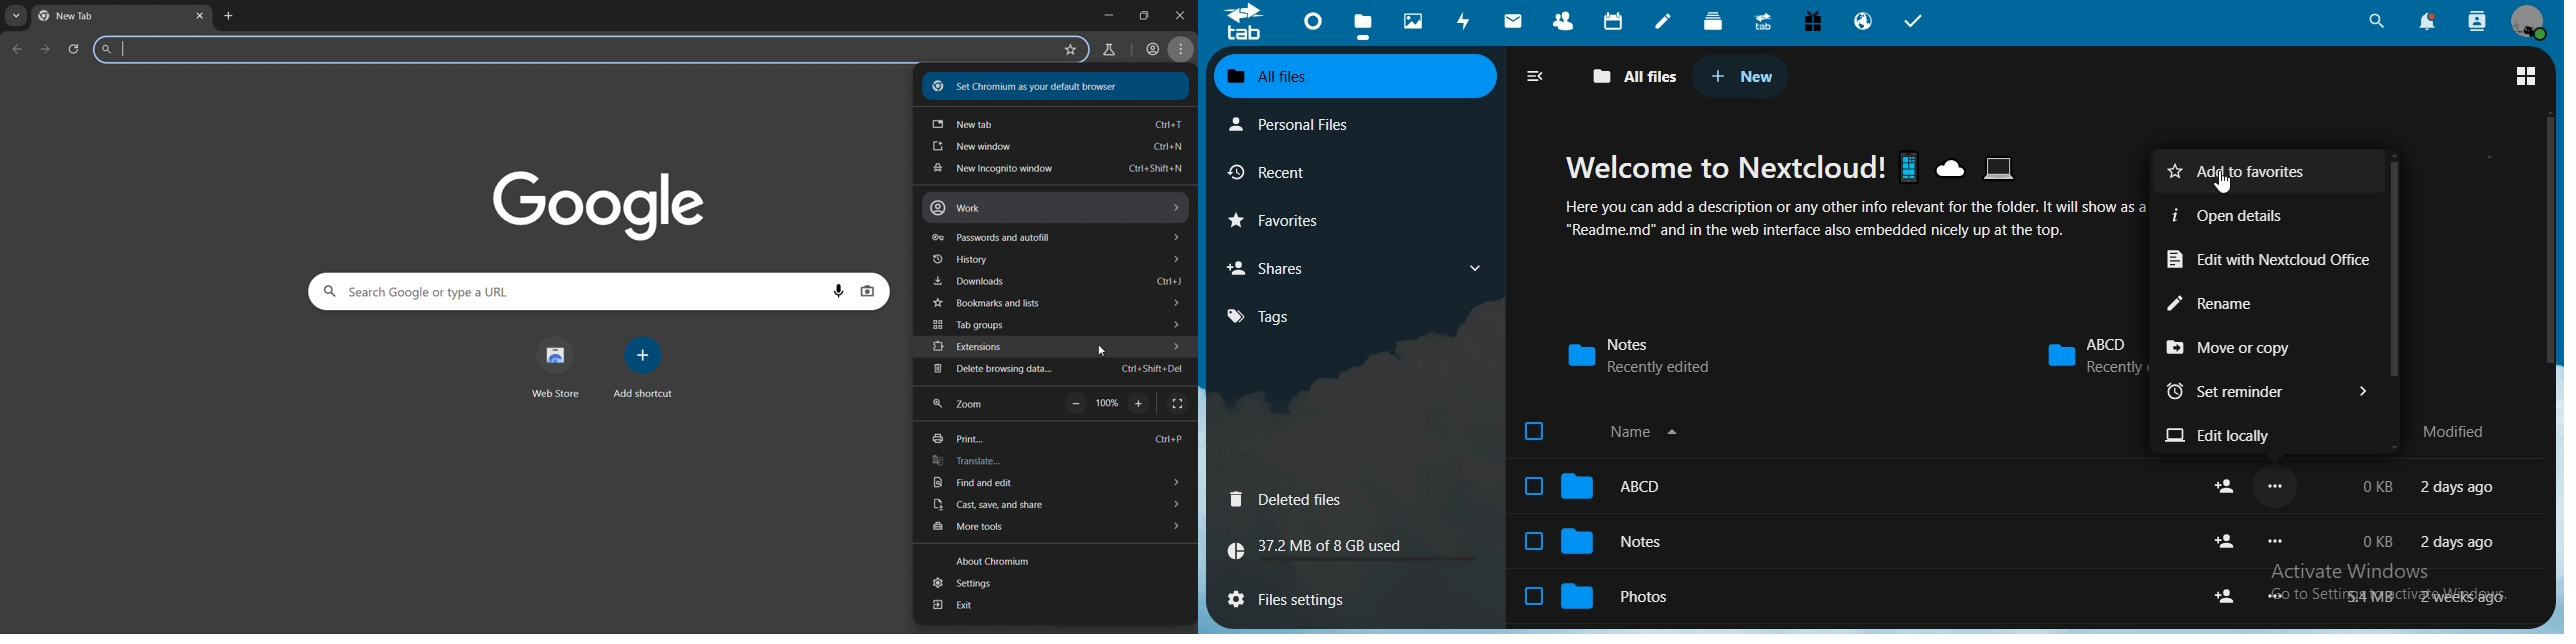  What do you see at coordinates (1106, 349) in the screenshot?
I see `cursor` at bounding box center [1106, 349].